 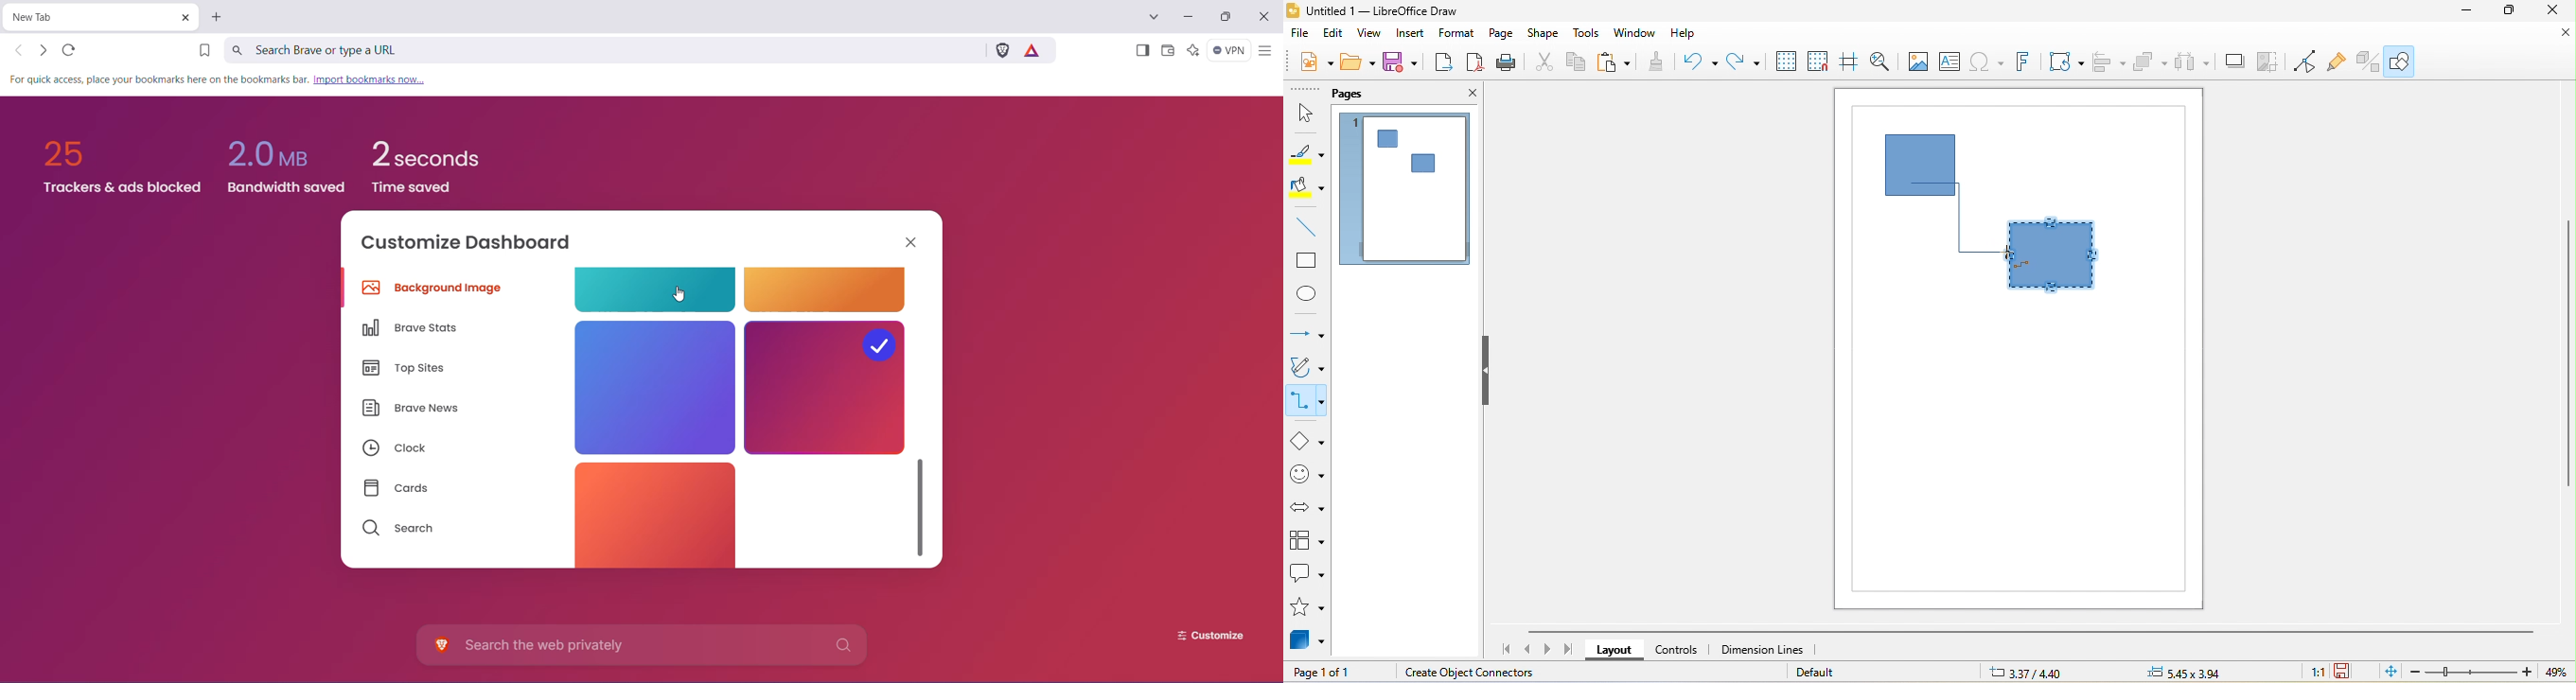 I want to click on window, so click(x=1636, y=34).